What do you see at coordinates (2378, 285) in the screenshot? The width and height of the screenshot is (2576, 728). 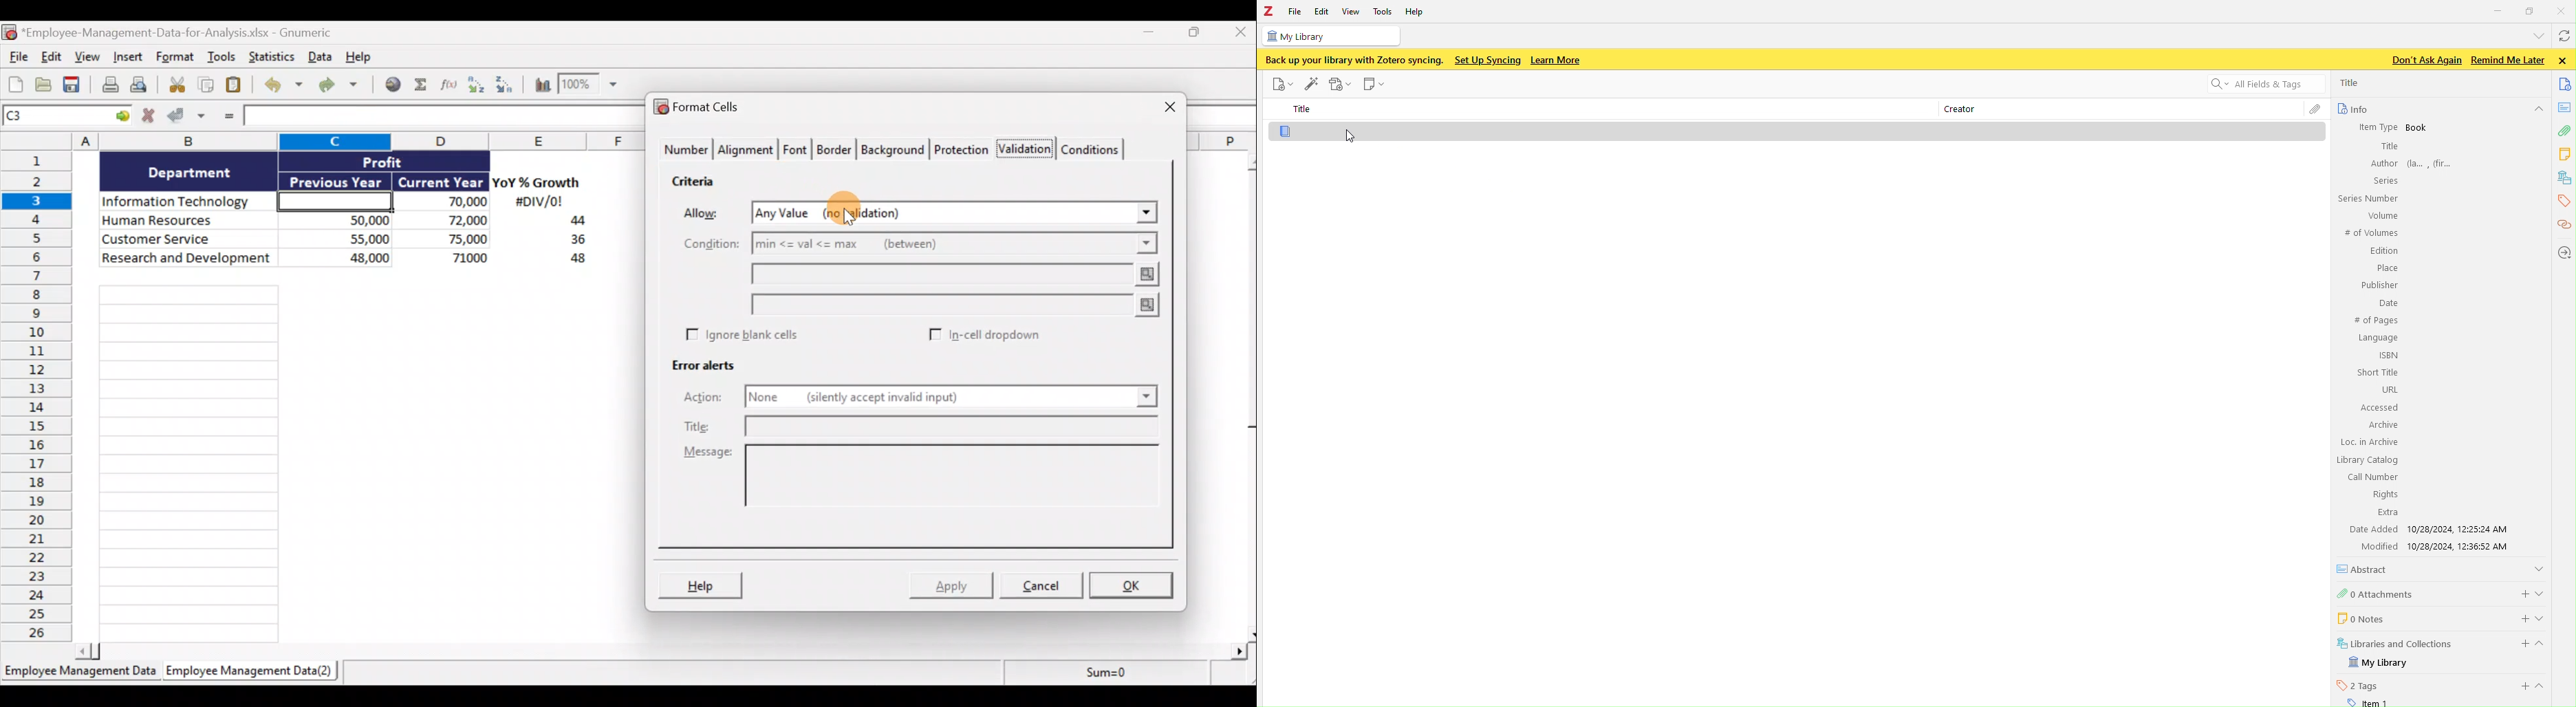 I see `Publisher` at bounding box center [2378, 285].